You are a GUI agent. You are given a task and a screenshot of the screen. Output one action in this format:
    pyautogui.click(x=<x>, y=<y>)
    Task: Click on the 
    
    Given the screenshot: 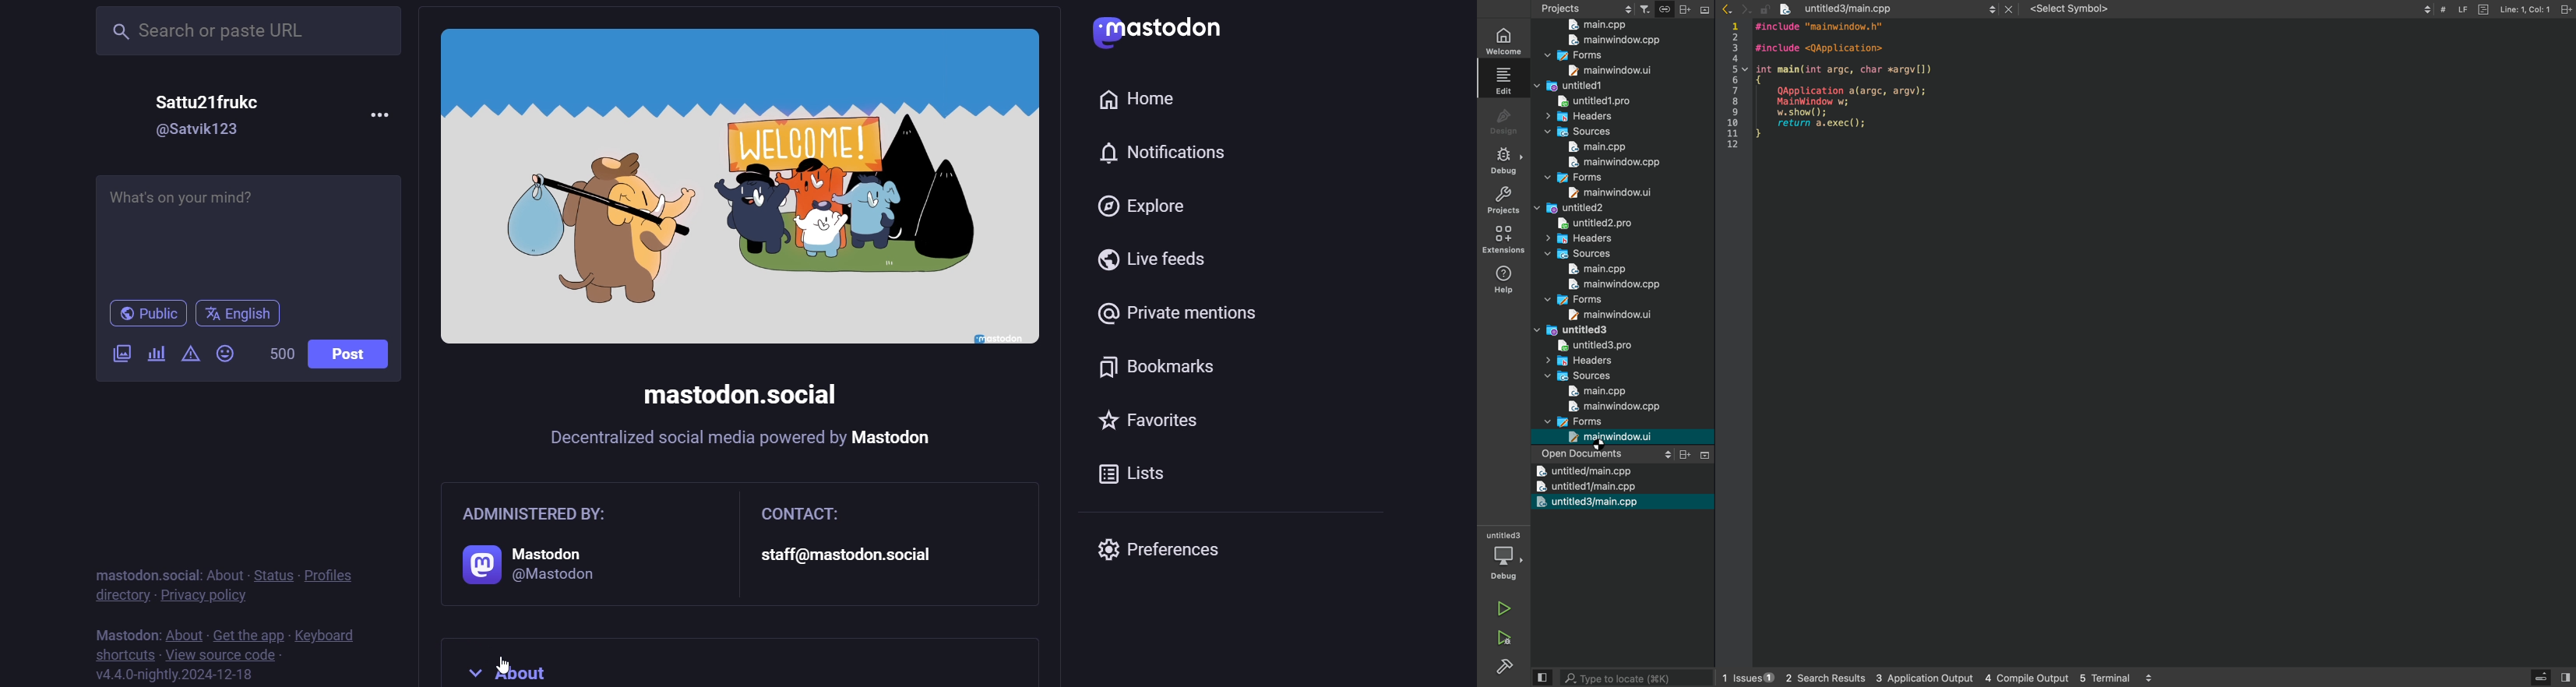 What is the action you would take?
    pyautogui.click(x=1507, y=668)
    